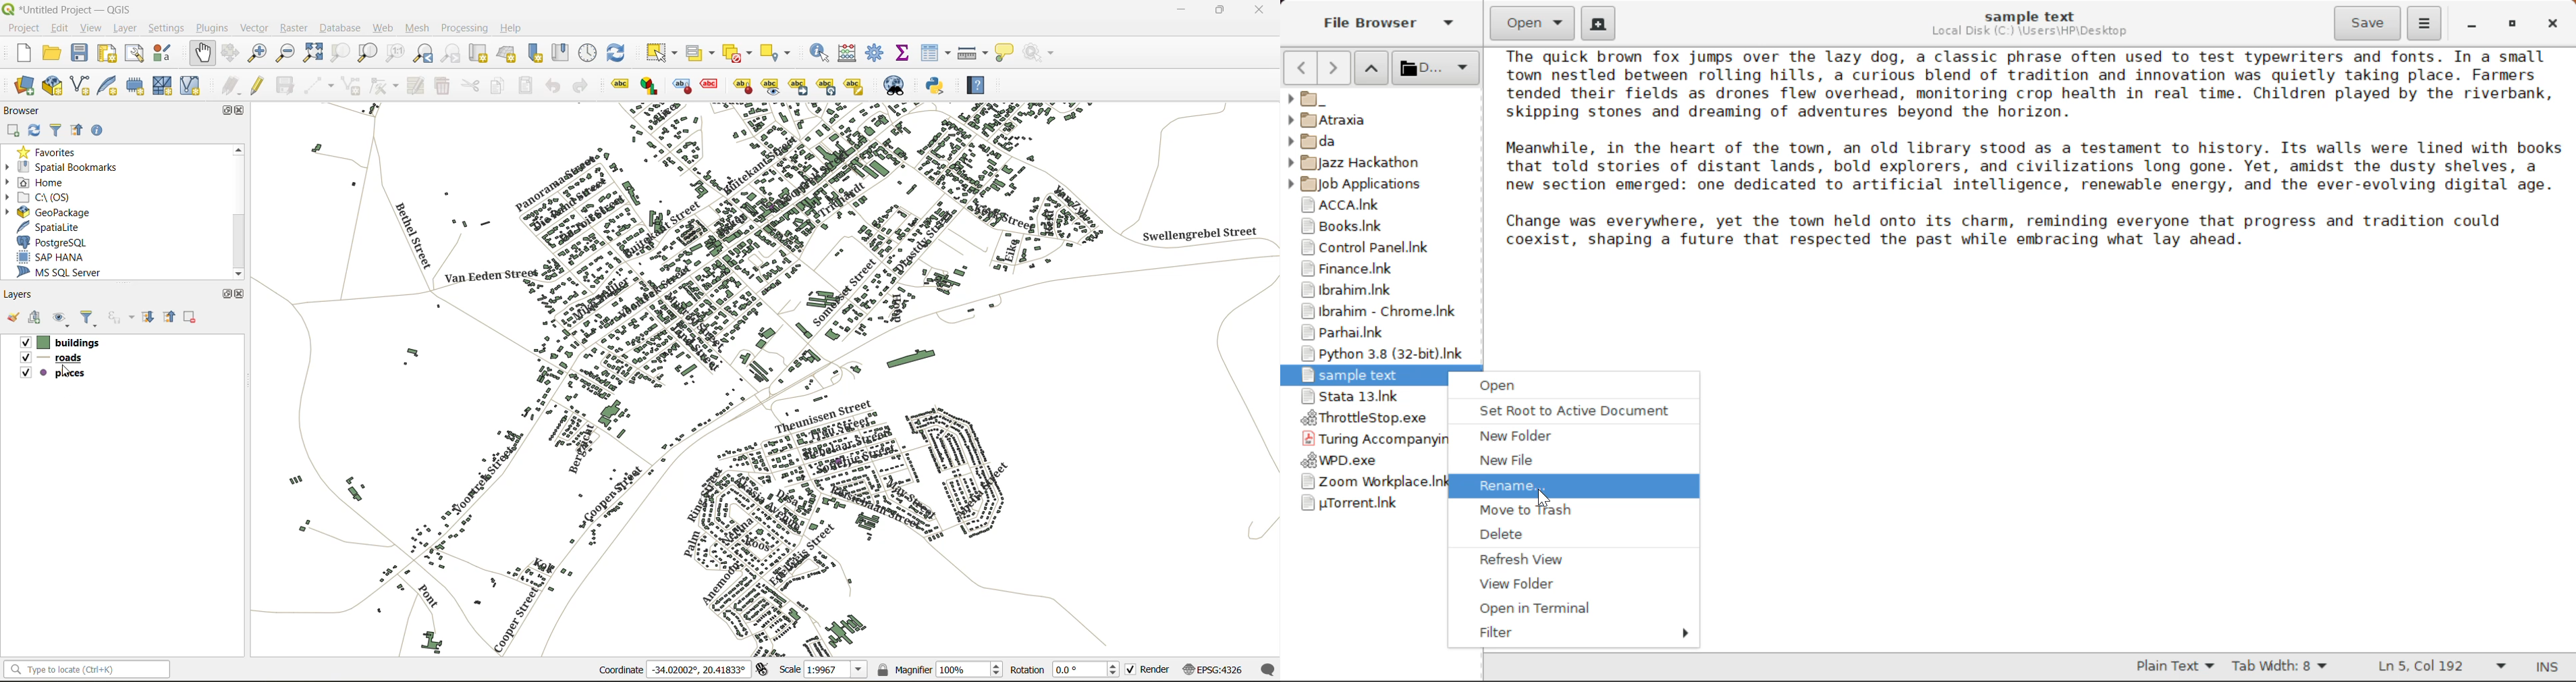  I want to click on toolbox, so click(875, 54).